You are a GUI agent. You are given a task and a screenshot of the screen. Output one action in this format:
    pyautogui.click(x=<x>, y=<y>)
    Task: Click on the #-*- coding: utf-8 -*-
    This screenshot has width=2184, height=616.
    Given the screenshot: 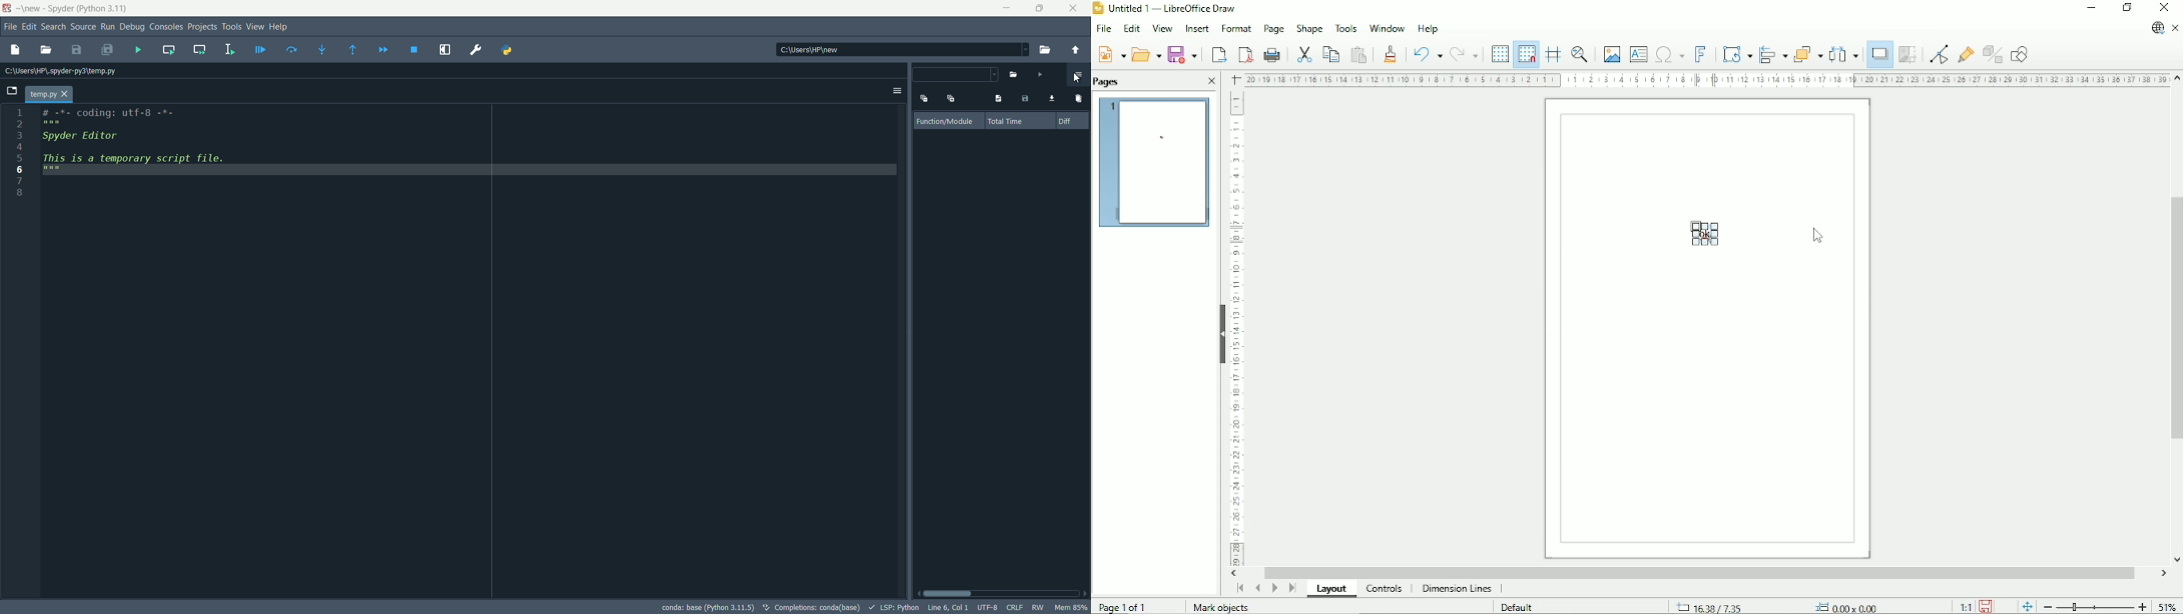 What is the action you would take?
    pyautogui.click(x=111, y=115)
    